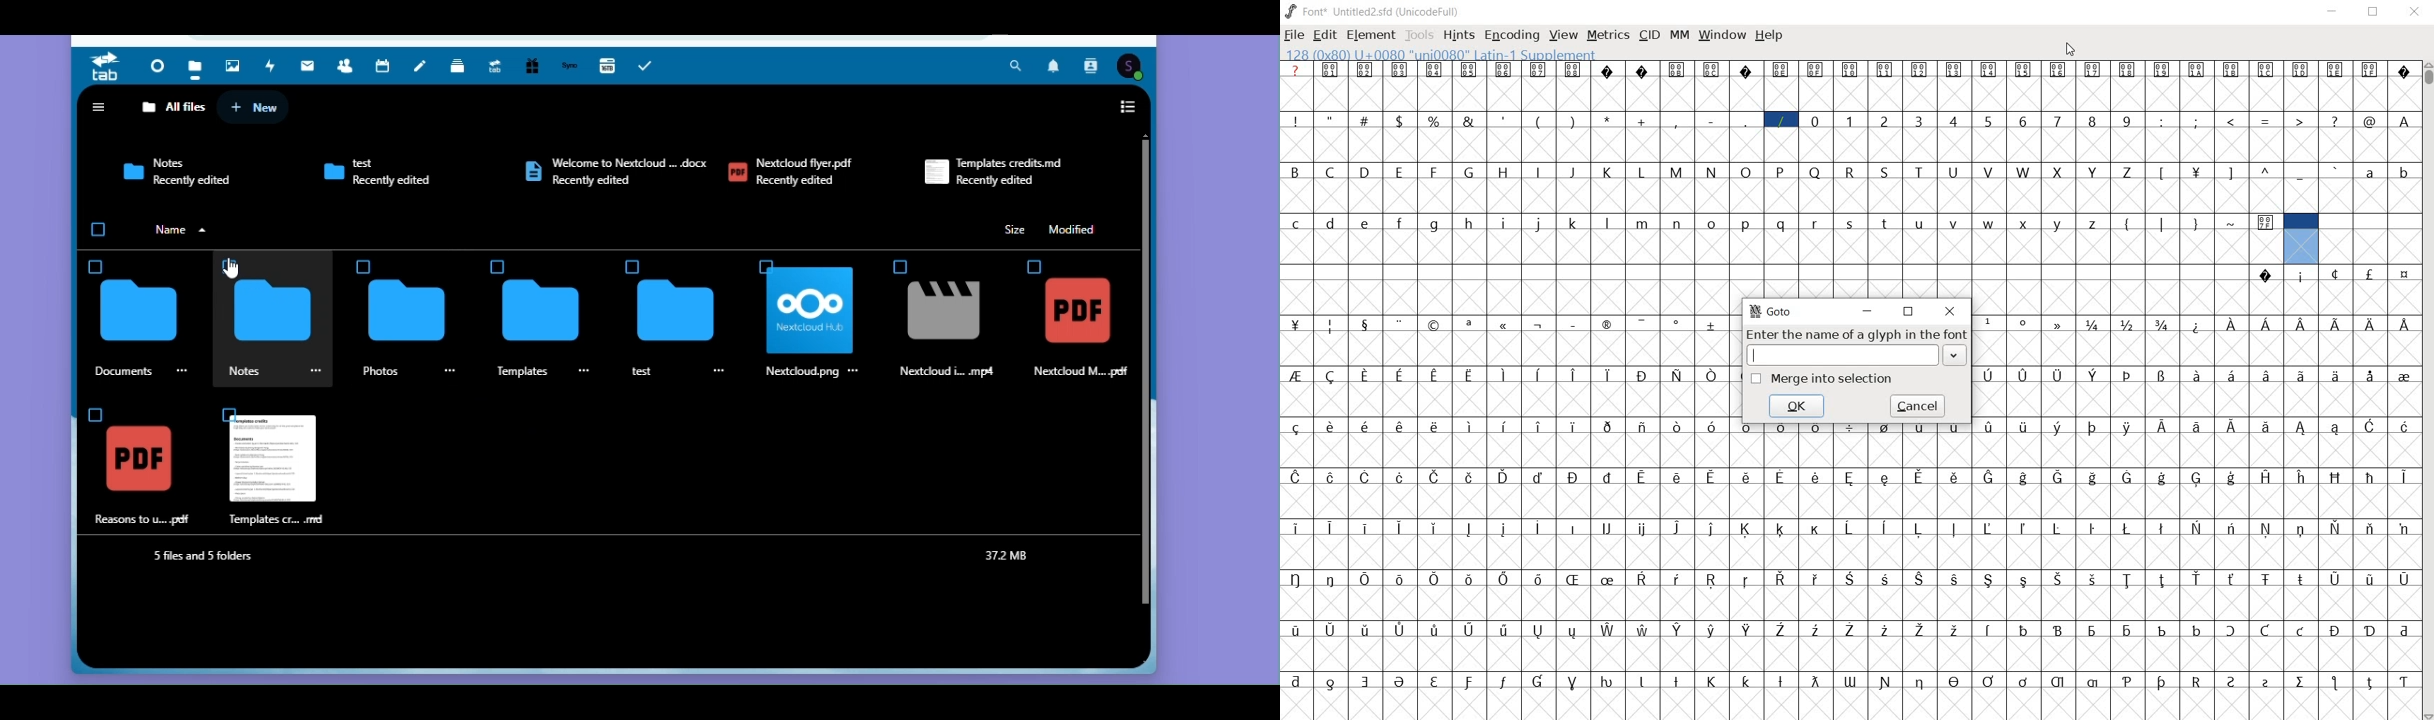  Describe the element at coordinates (1989, 323) in the screenshot. I see `Symbol` at that location.